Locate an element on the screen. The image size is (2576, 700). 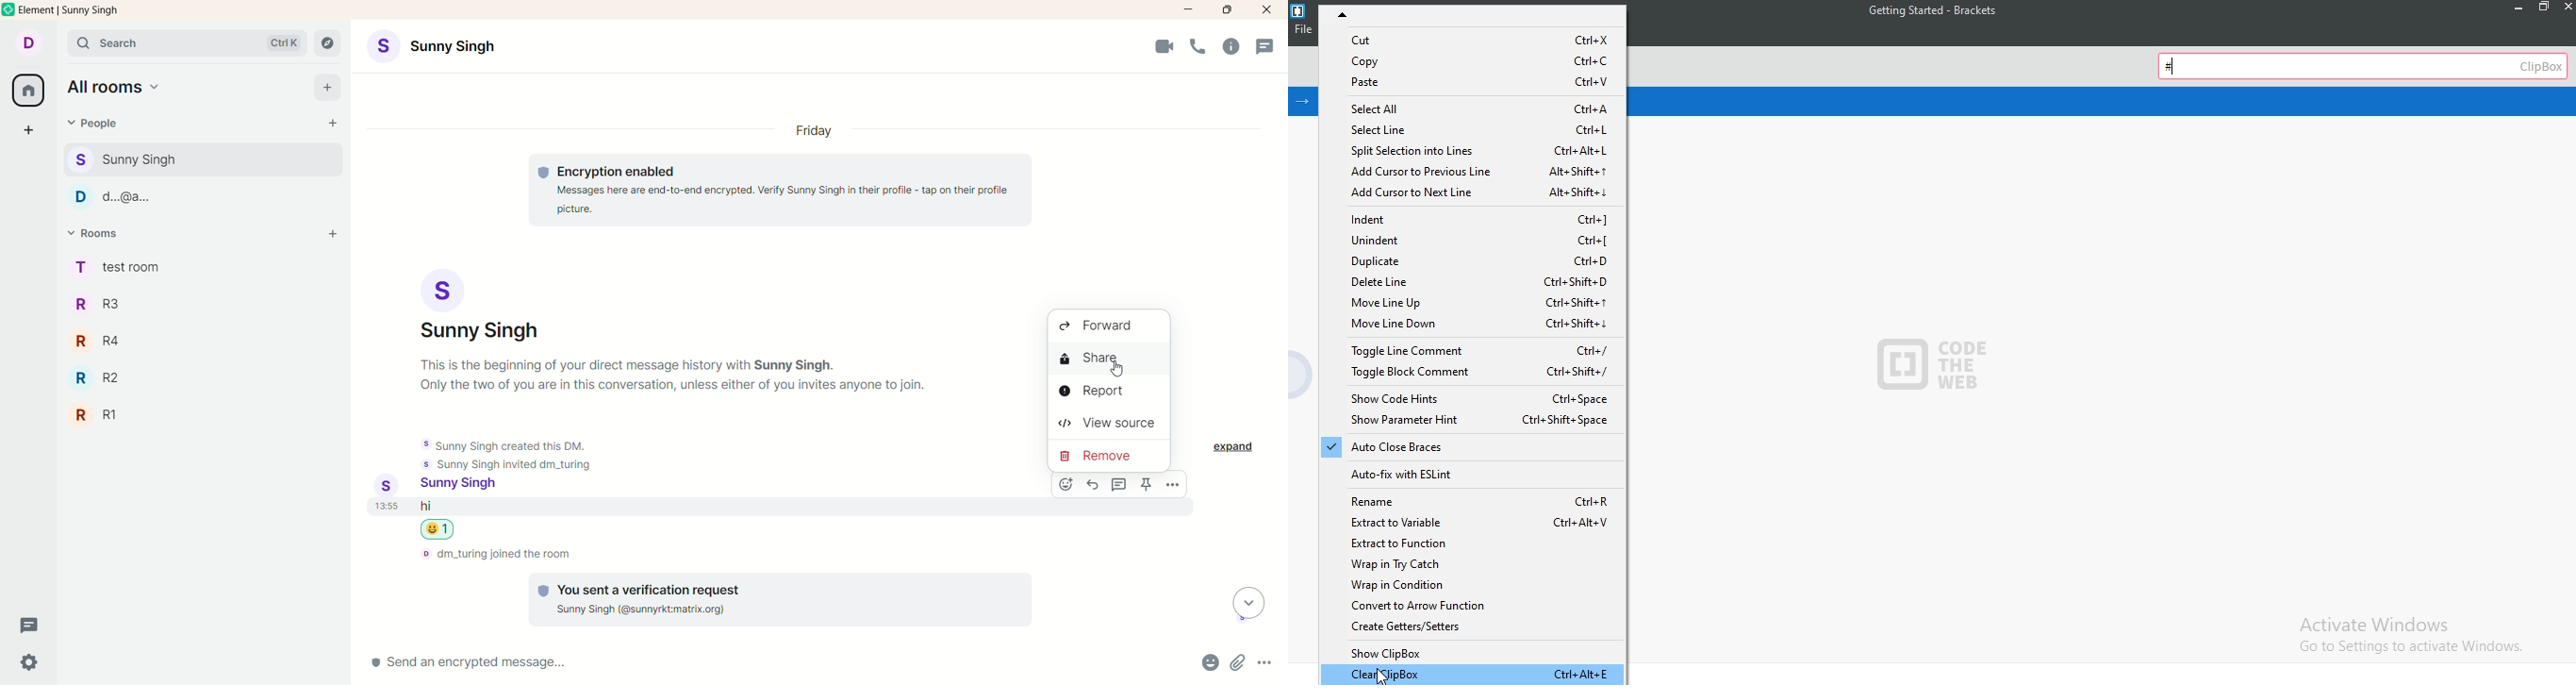
reply is located at coordinates (1094, 484).